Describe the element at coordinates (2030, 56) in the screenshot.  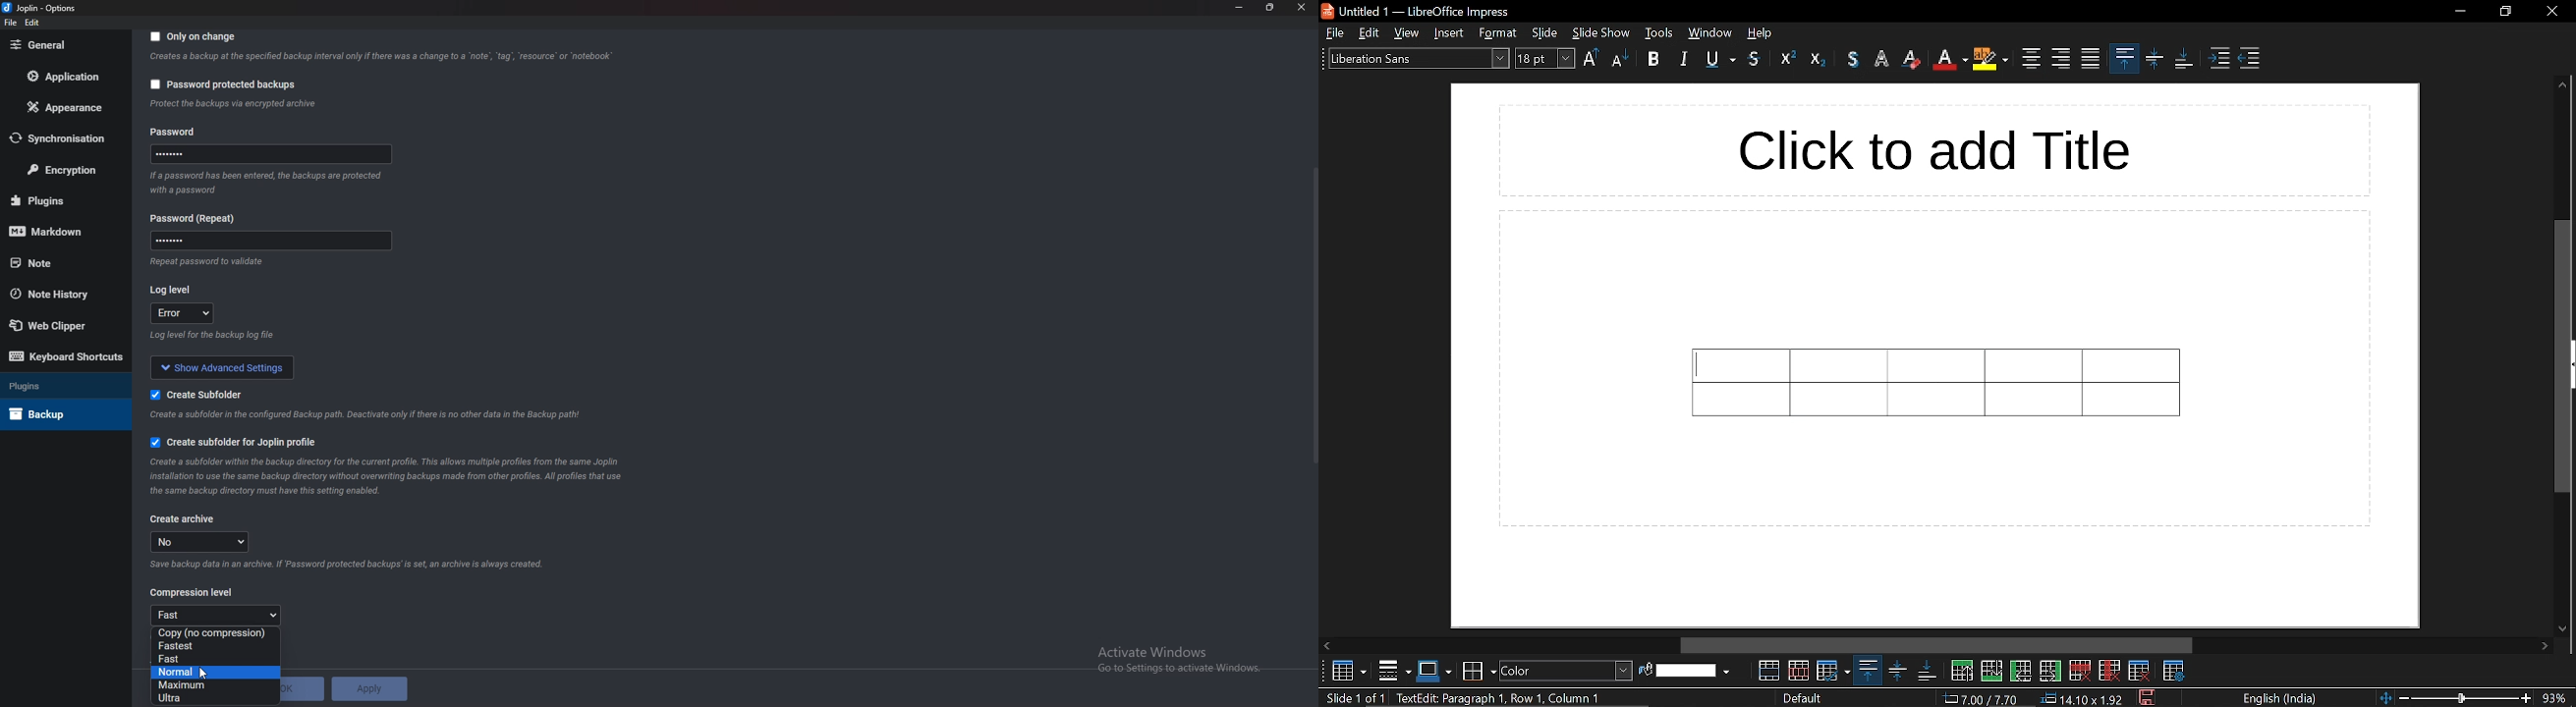
I see `center` at that location.